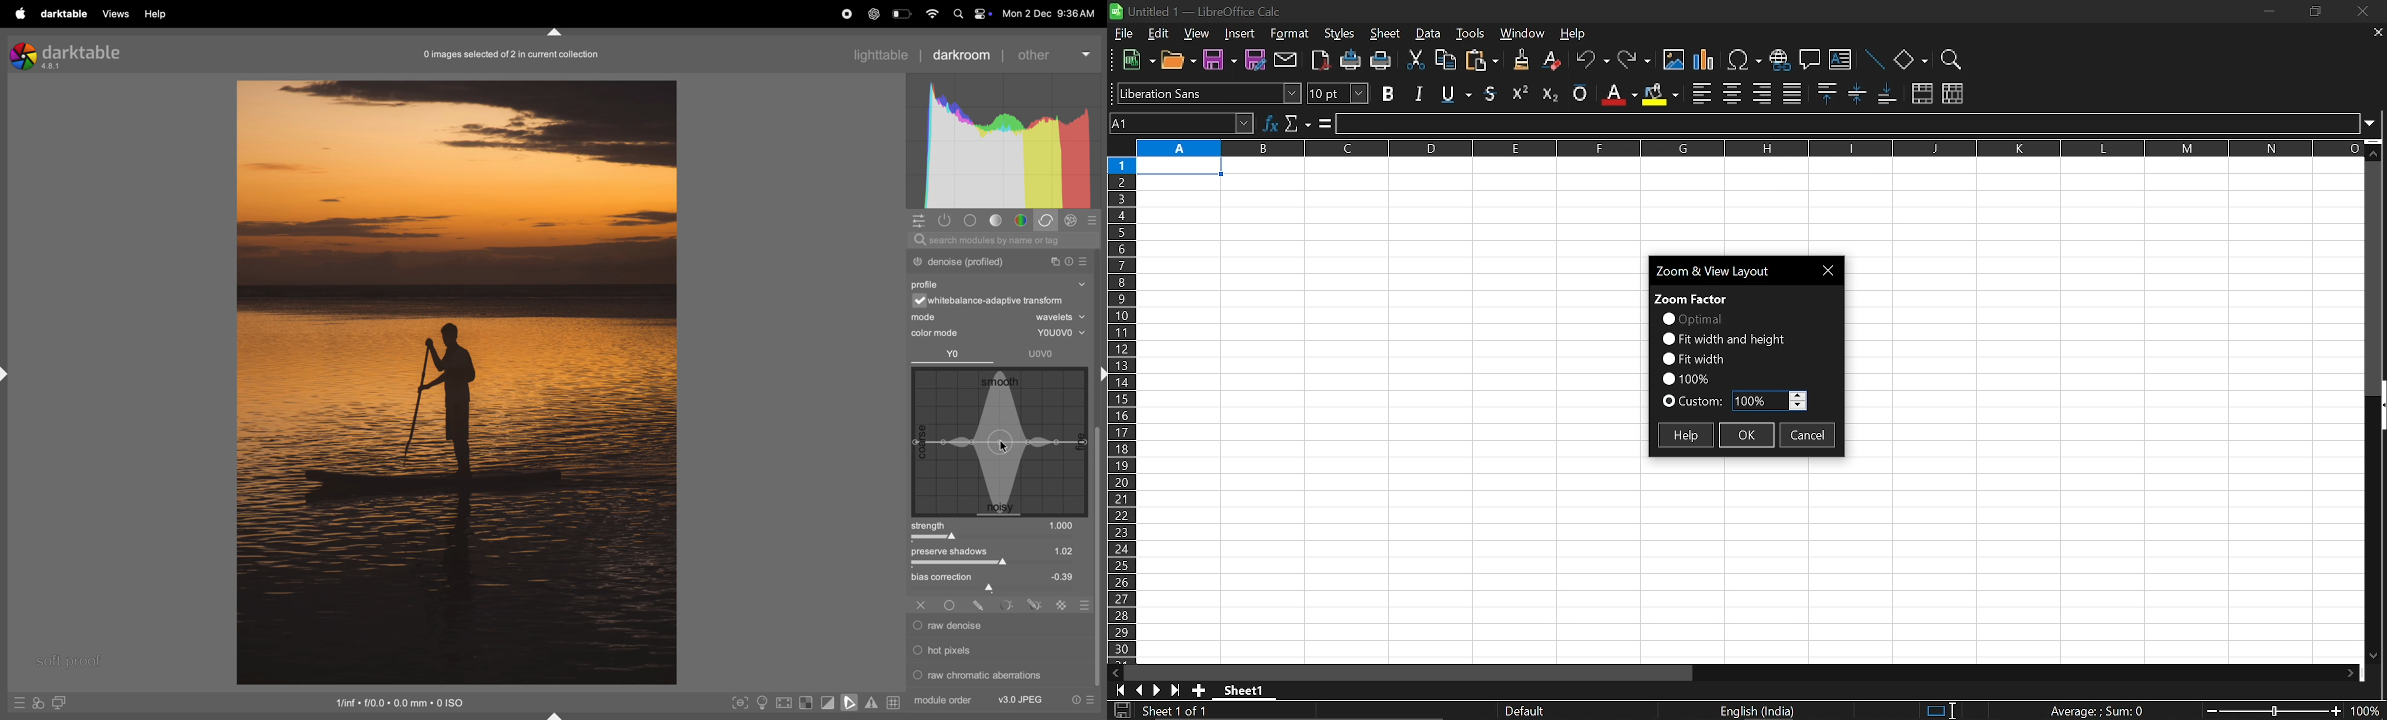 This screenshot has width=2408, height=728. I want to click on fit width, so click(1693, 358).